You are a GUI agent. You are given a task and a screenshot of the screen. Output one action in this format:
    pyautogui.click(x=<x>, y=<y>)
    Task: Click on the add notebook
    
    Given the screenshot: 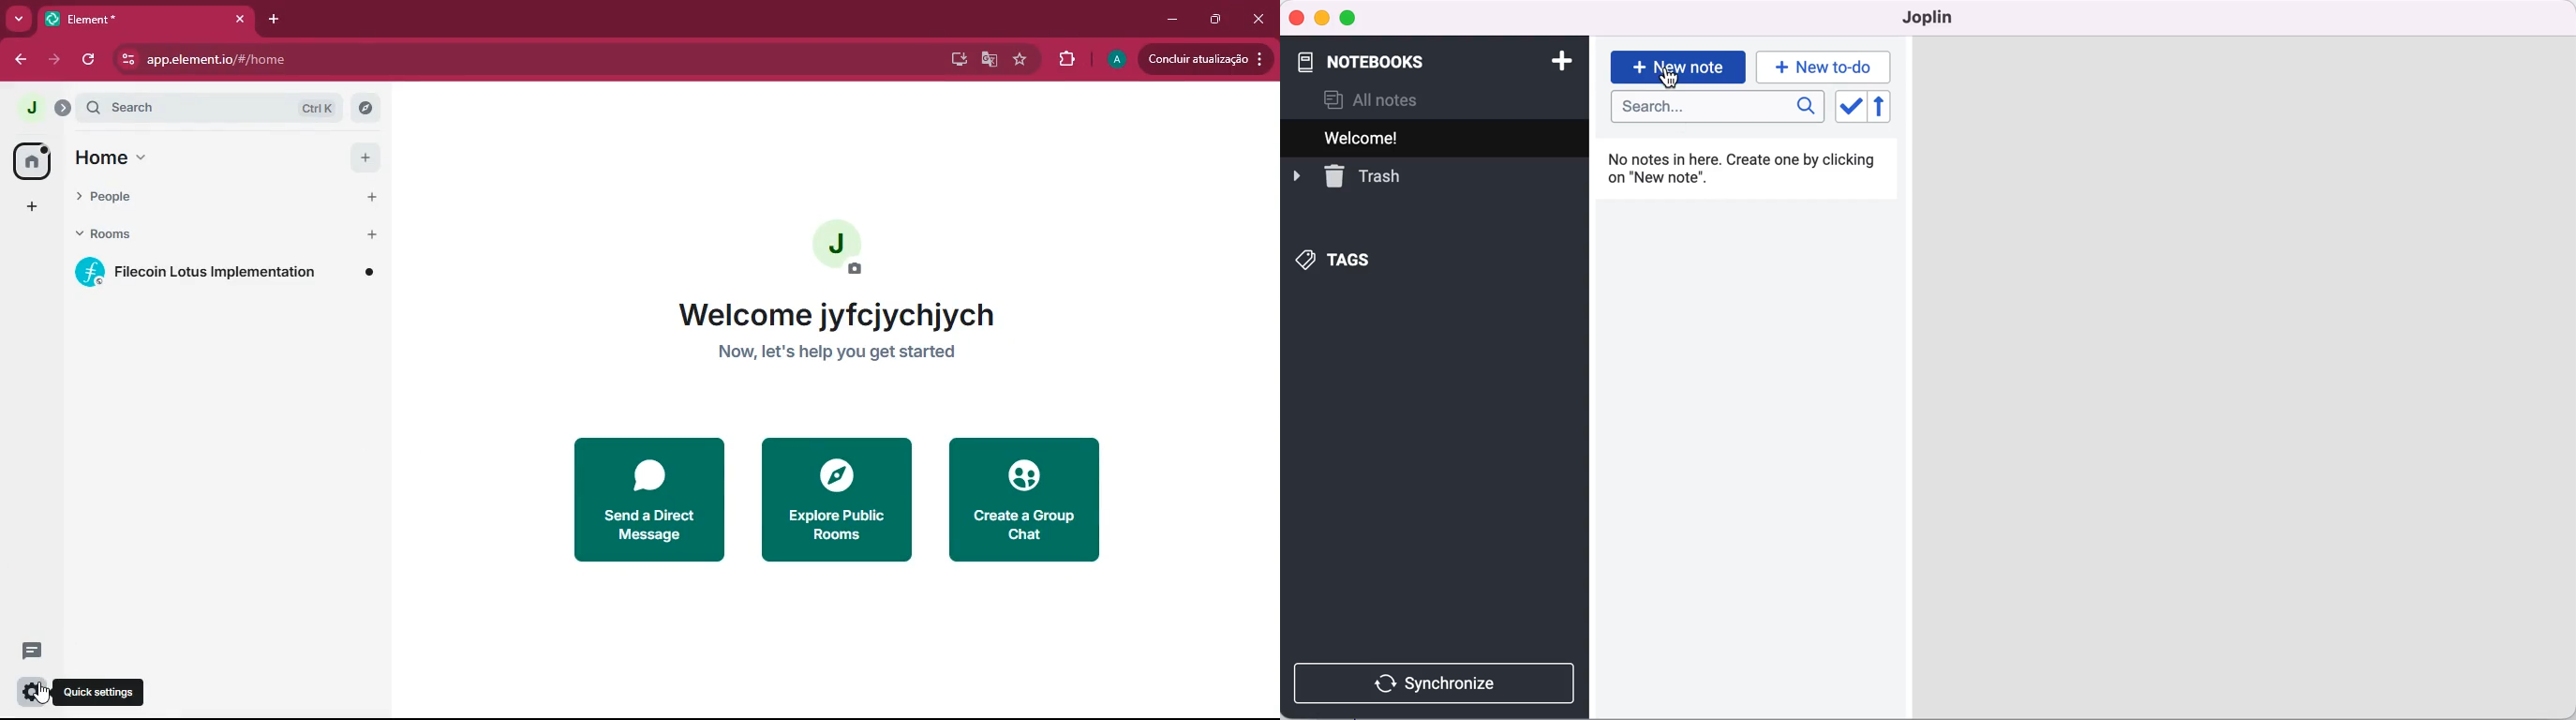 What is the action you would take?
    pyautogui.click(x=1559, y=60)
    